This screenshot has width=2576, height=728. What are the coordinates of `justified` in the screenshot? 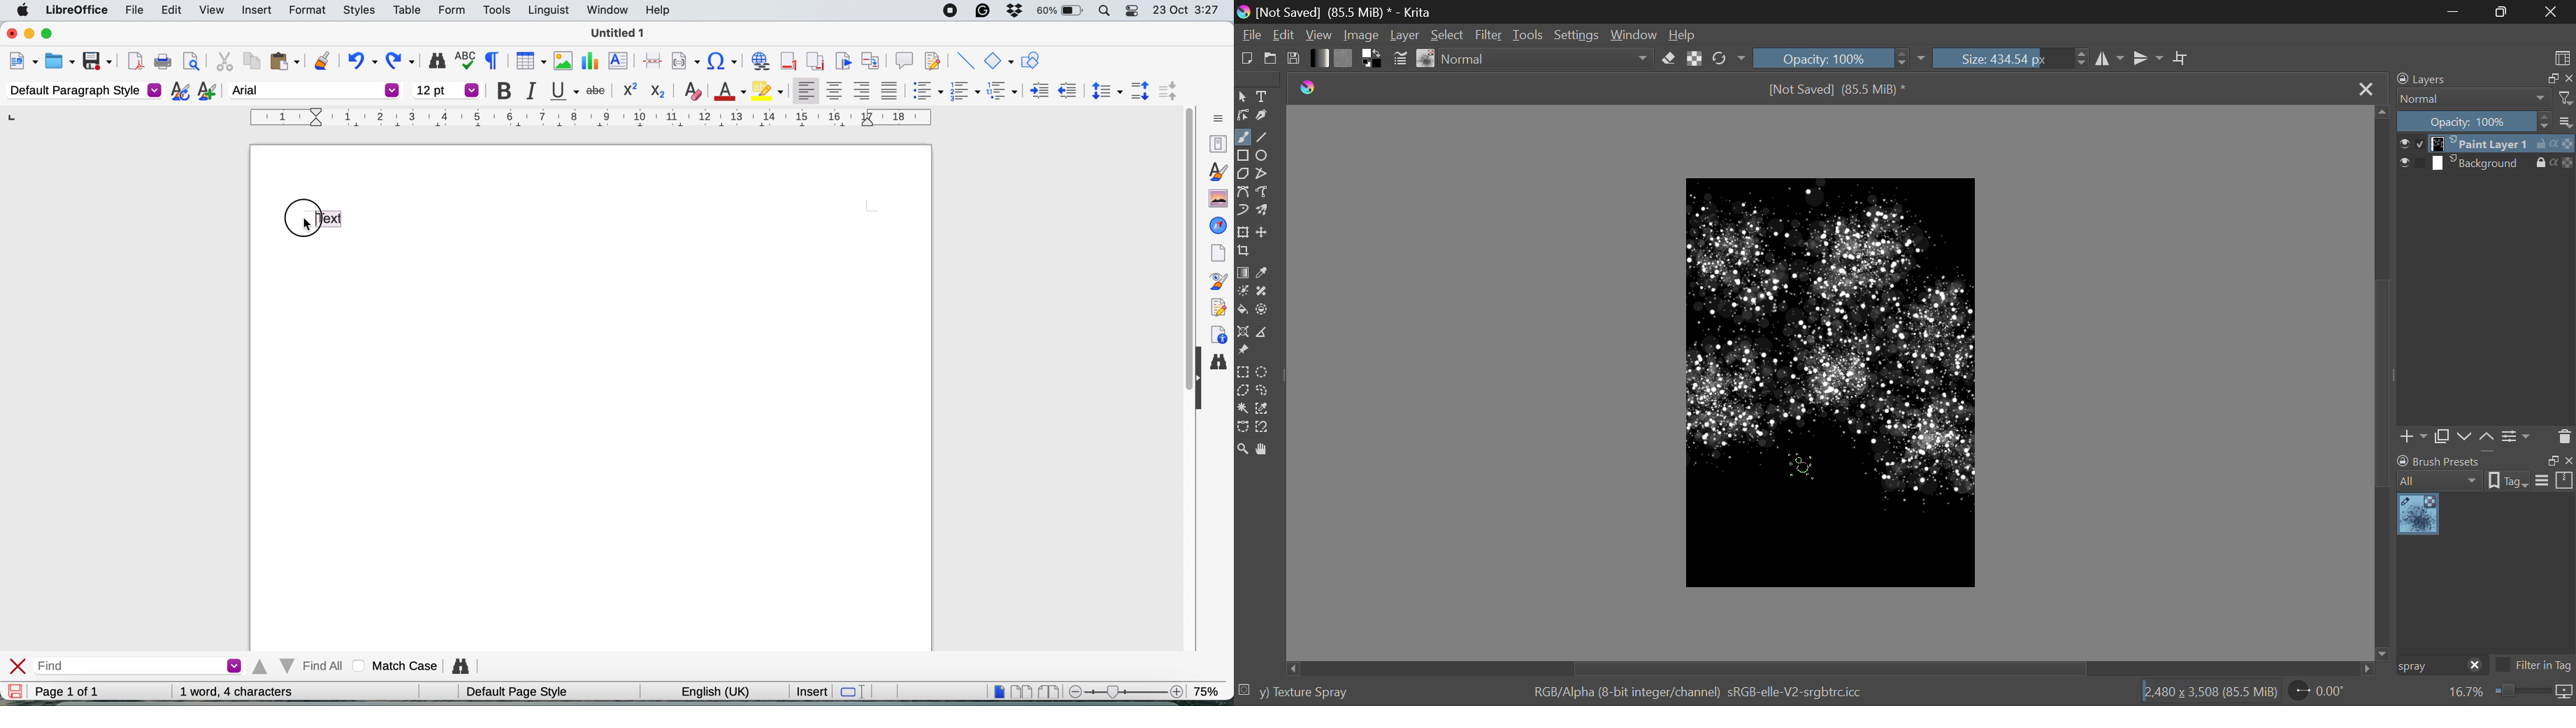 It's located at (890, 90).